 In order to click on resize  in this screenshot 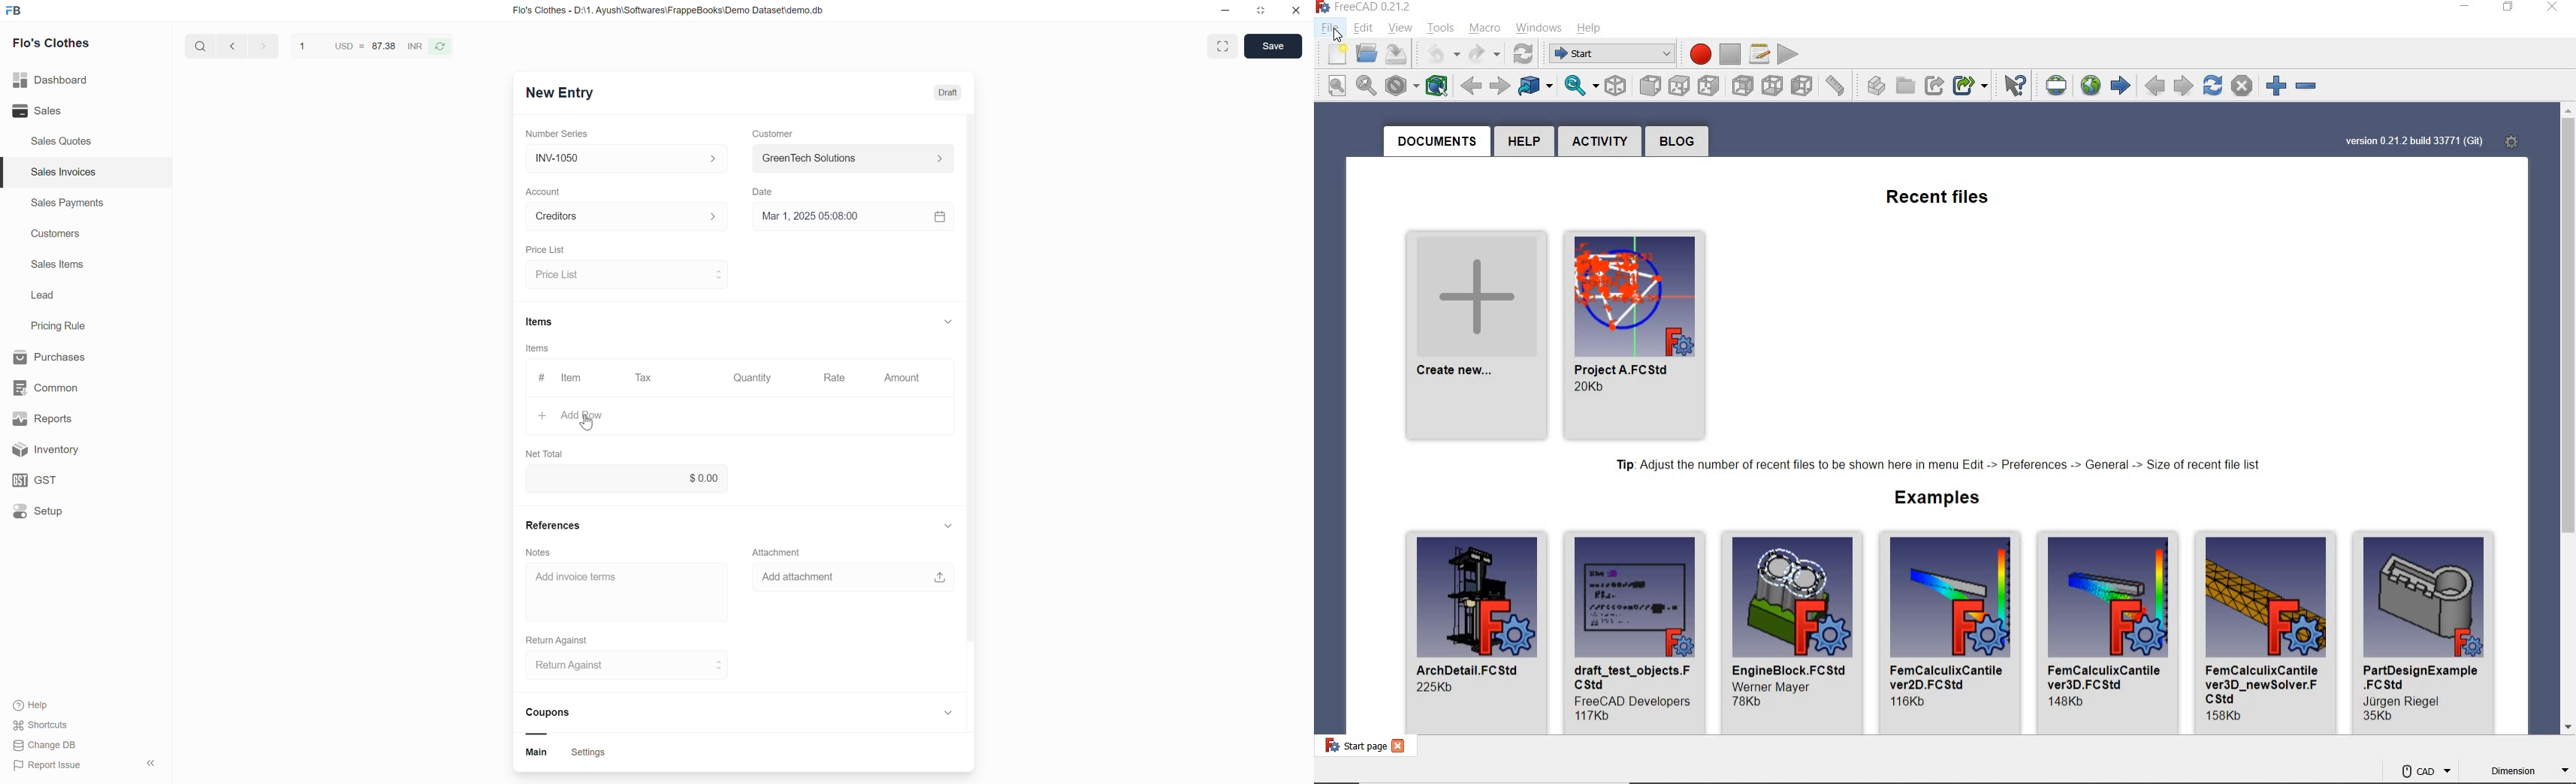, I will do `click(1265, 13)`.